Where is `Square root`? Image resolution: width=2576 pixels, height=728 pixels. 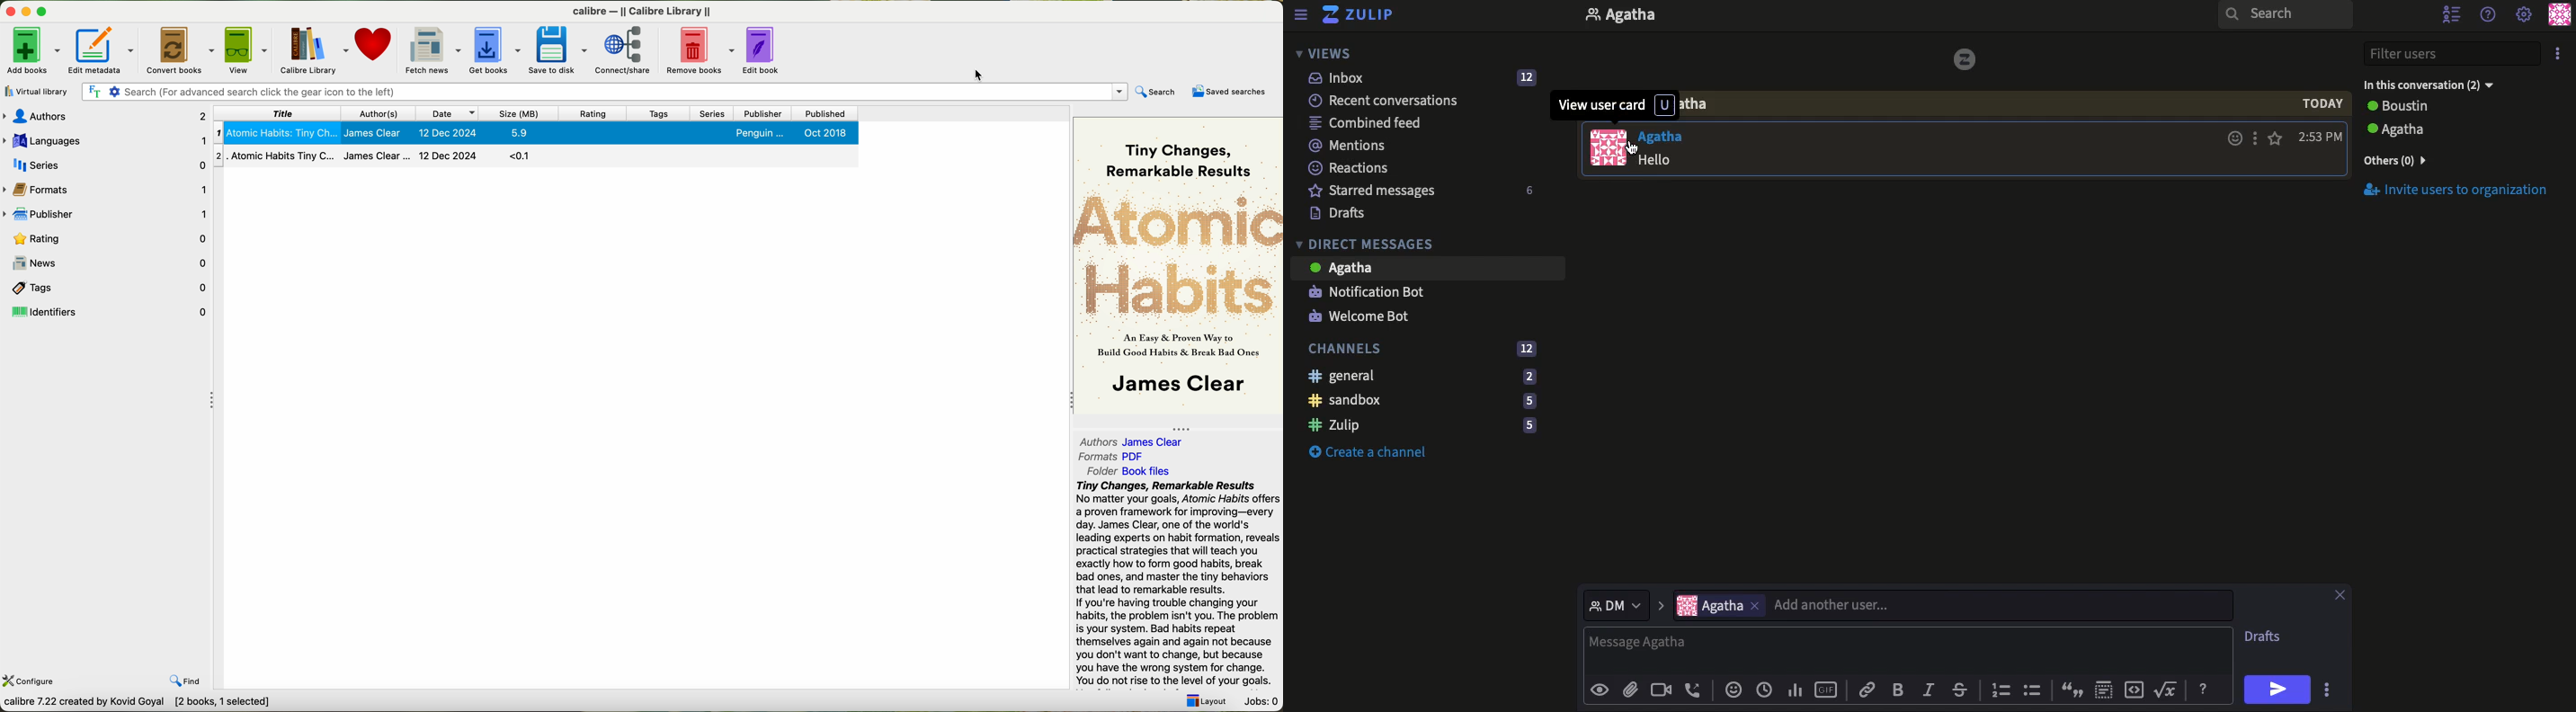
Square root is located at coordinates (2168, 689).